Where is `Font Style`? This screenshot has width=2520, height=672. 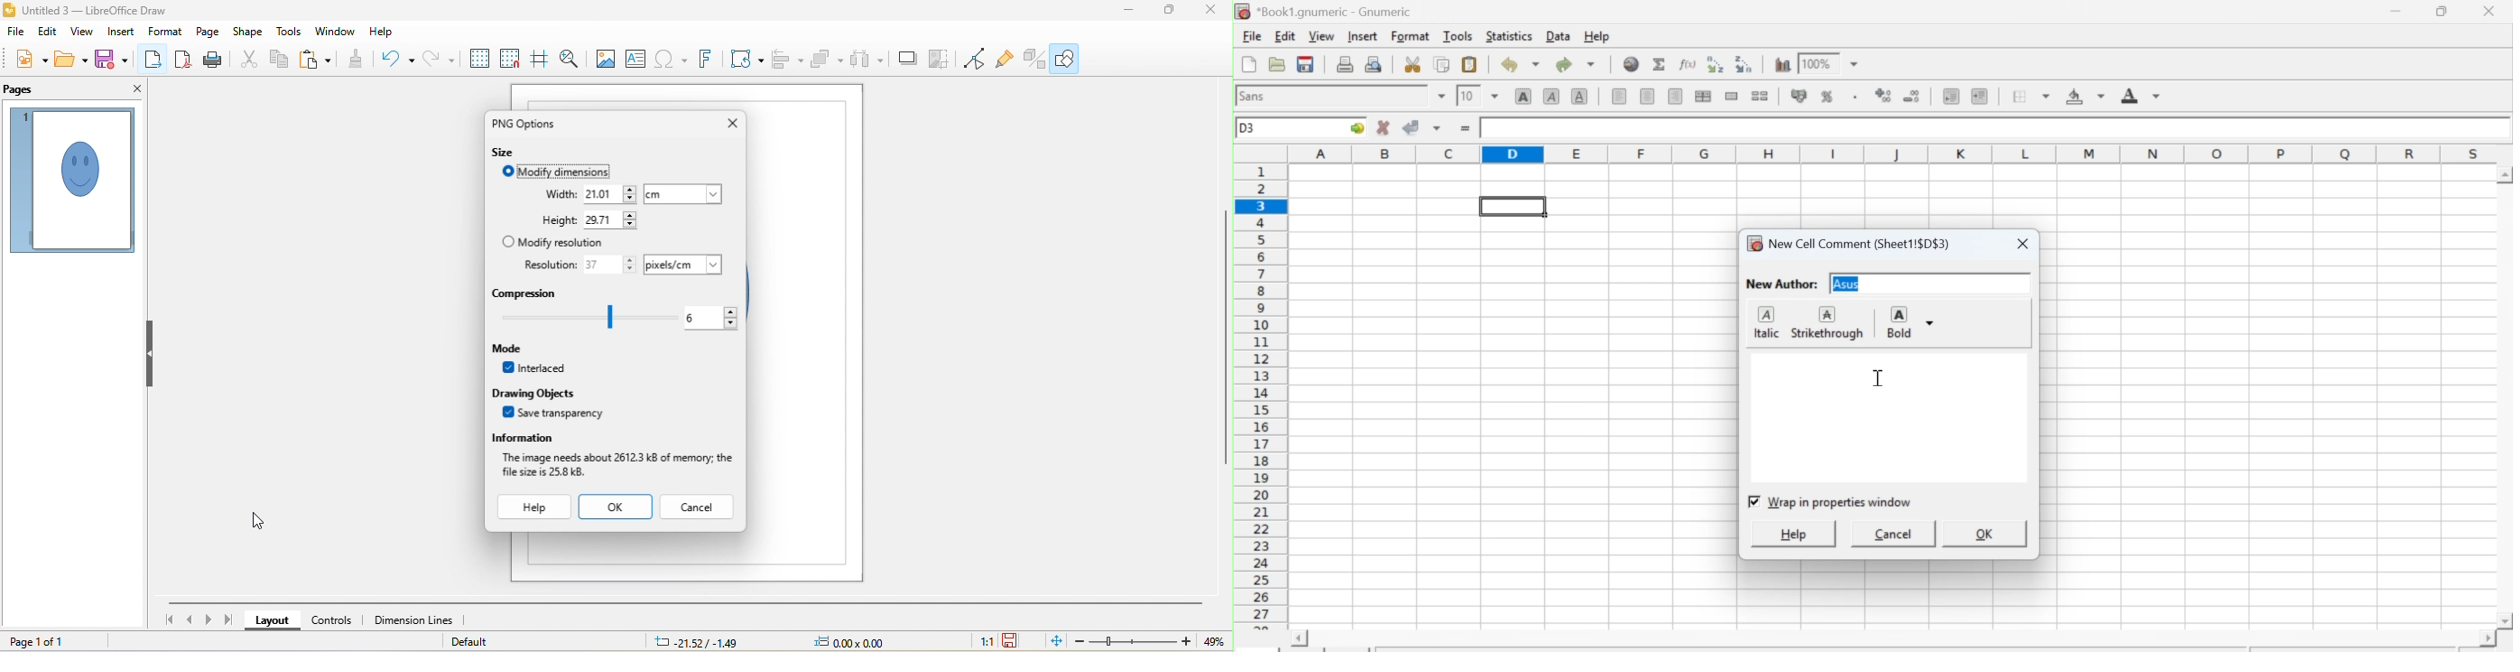
Font Style is located at coordinates (1333, 98).